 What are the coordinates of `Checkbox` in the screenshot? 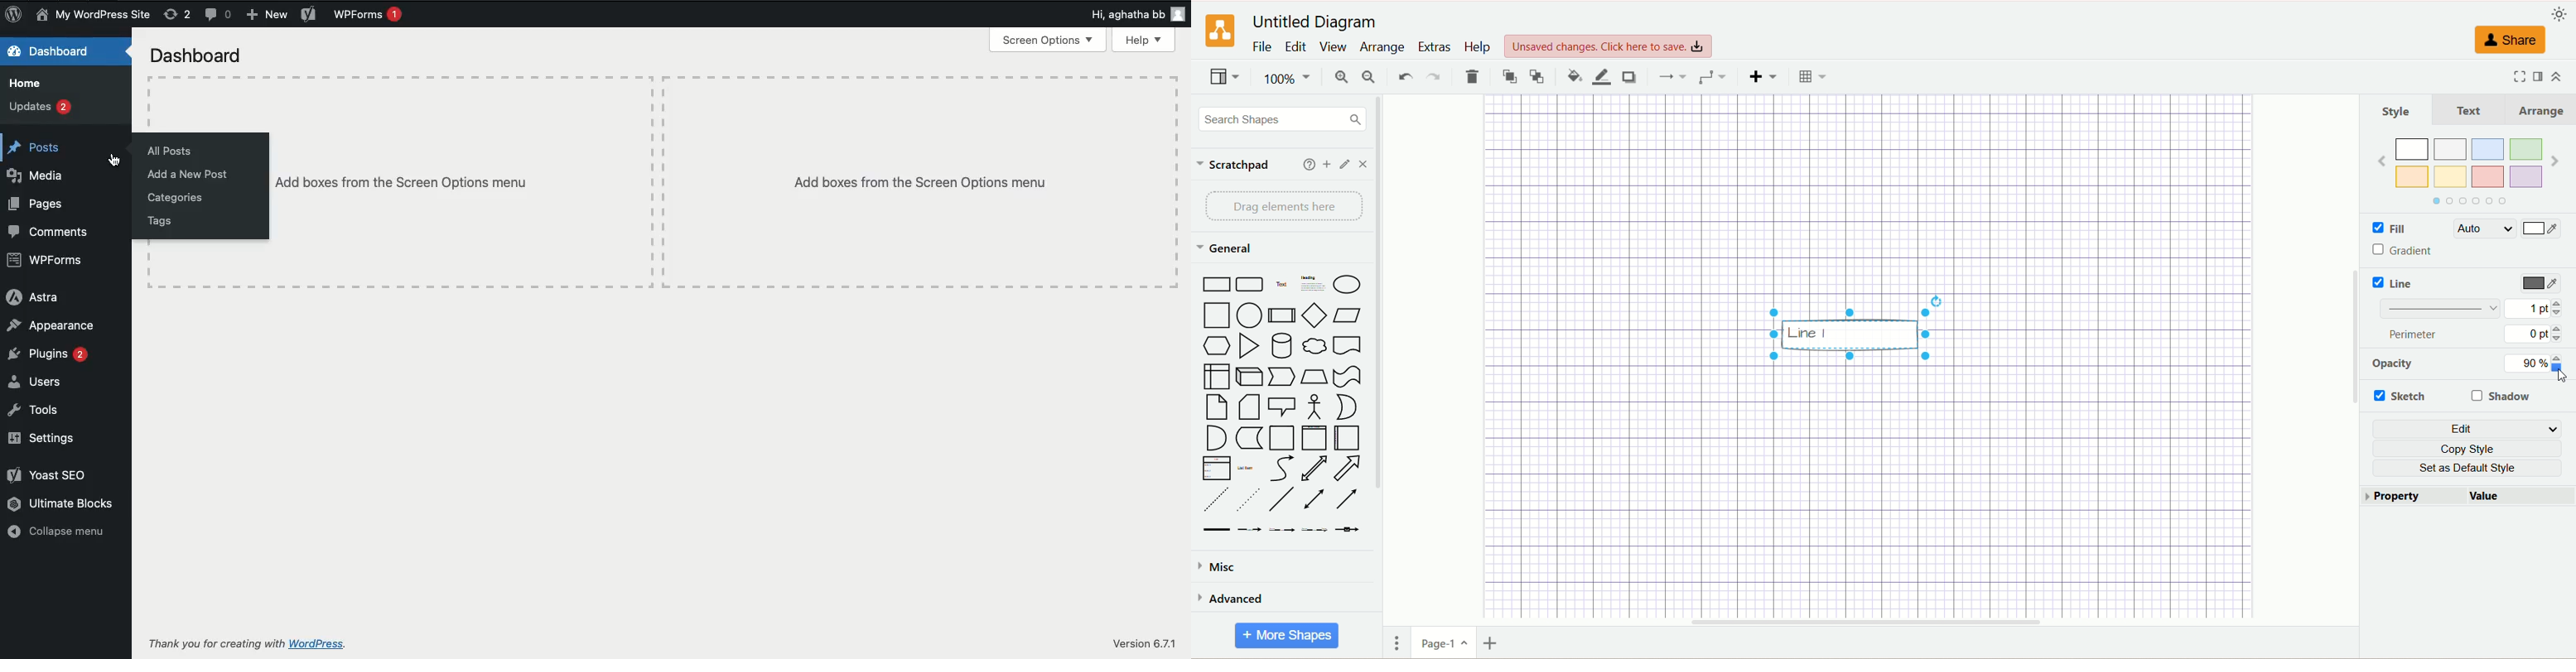 It's located at (2377, 249).